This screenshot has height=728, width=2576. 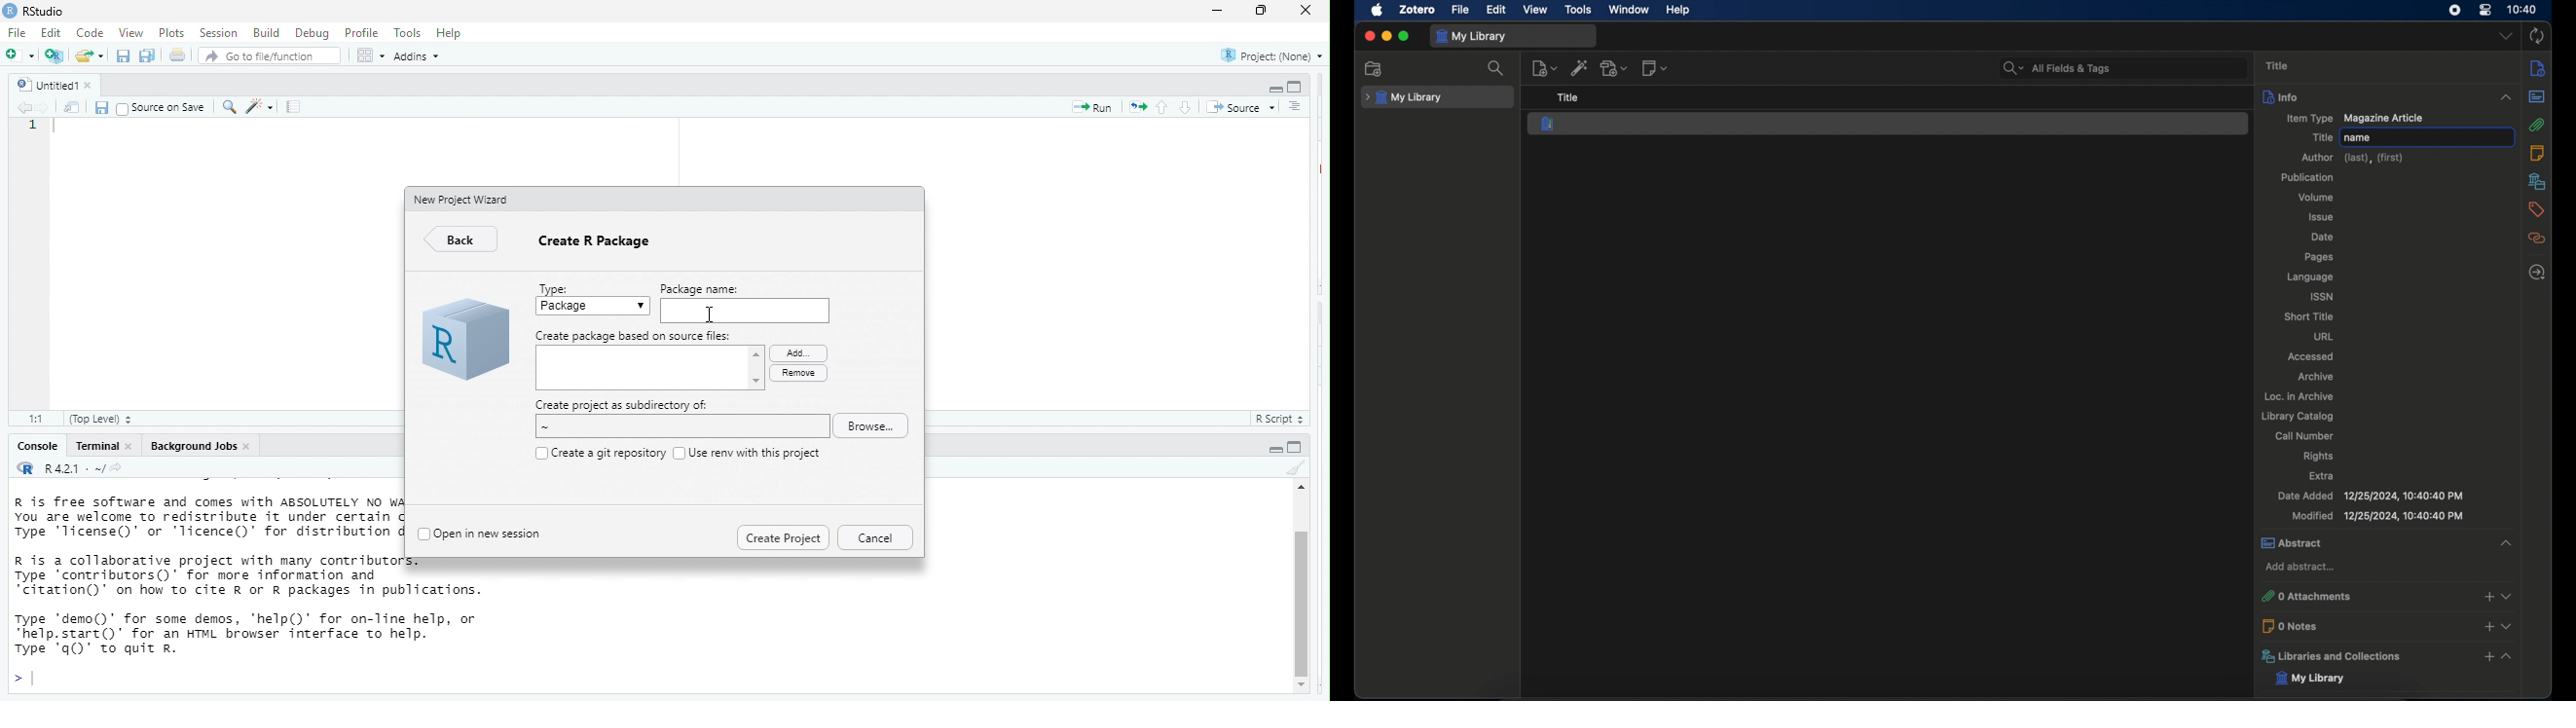 I want to click on create a project, so click(x=54, y=54).